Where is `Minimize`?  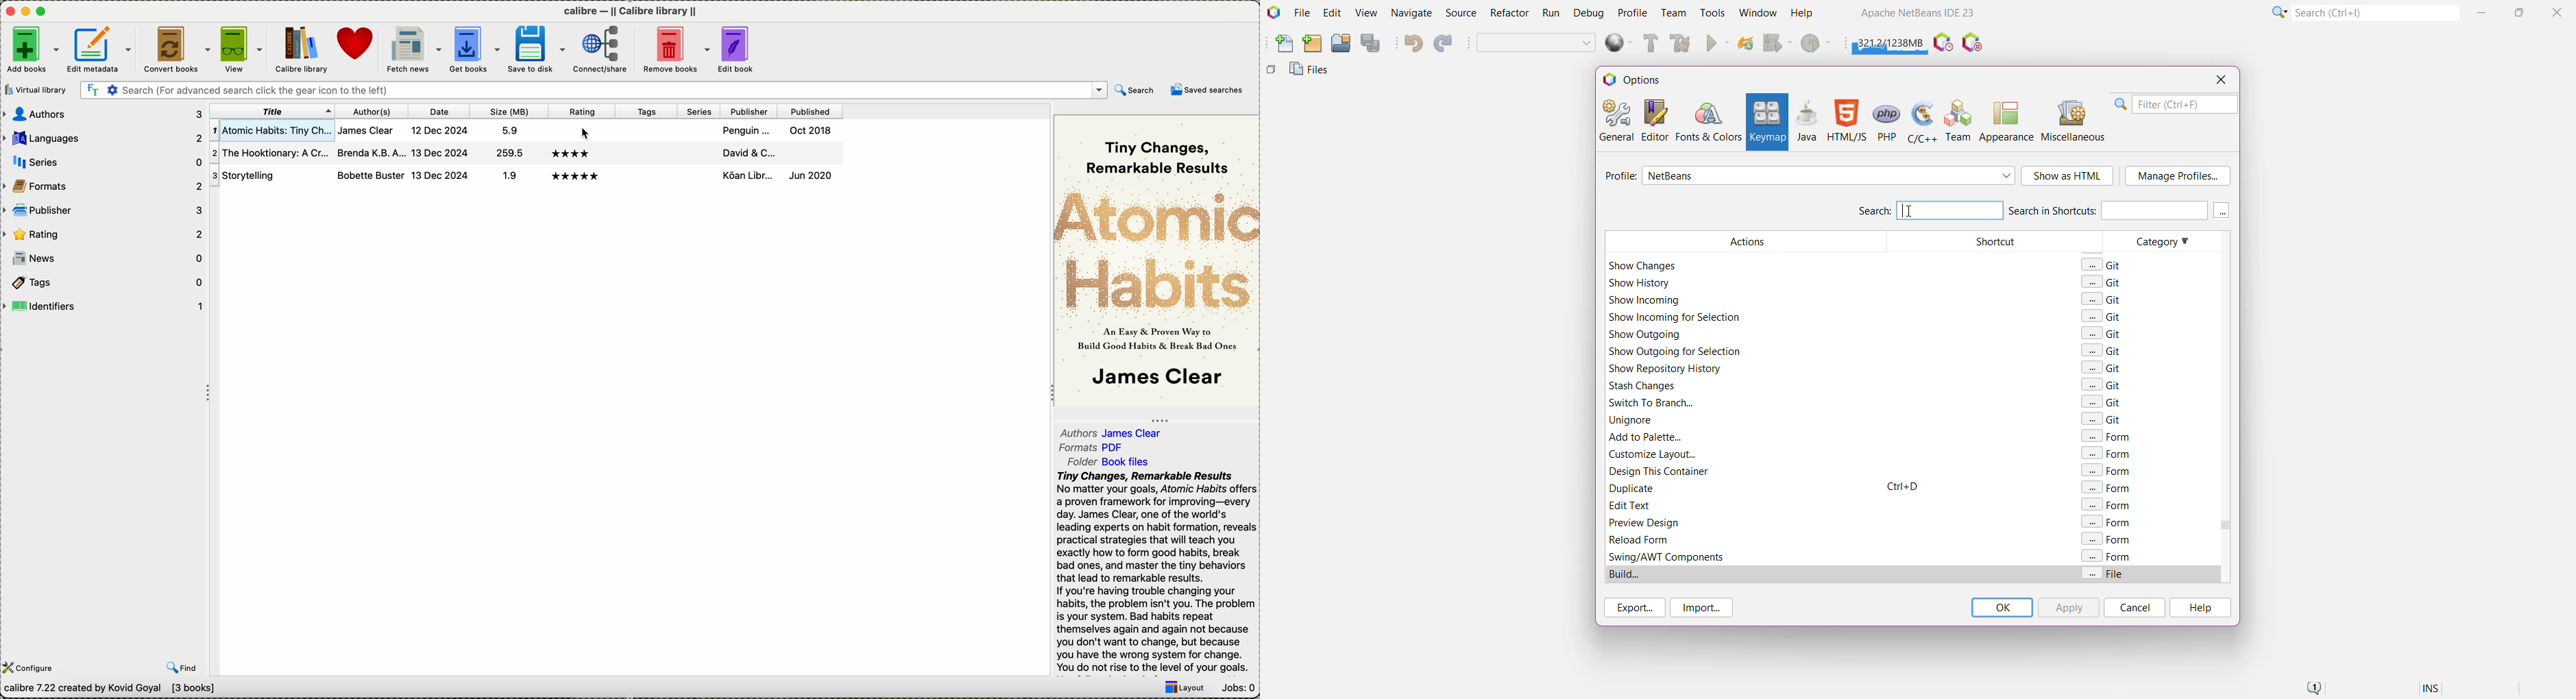 Minimize is located at coordinates (2483, 12).